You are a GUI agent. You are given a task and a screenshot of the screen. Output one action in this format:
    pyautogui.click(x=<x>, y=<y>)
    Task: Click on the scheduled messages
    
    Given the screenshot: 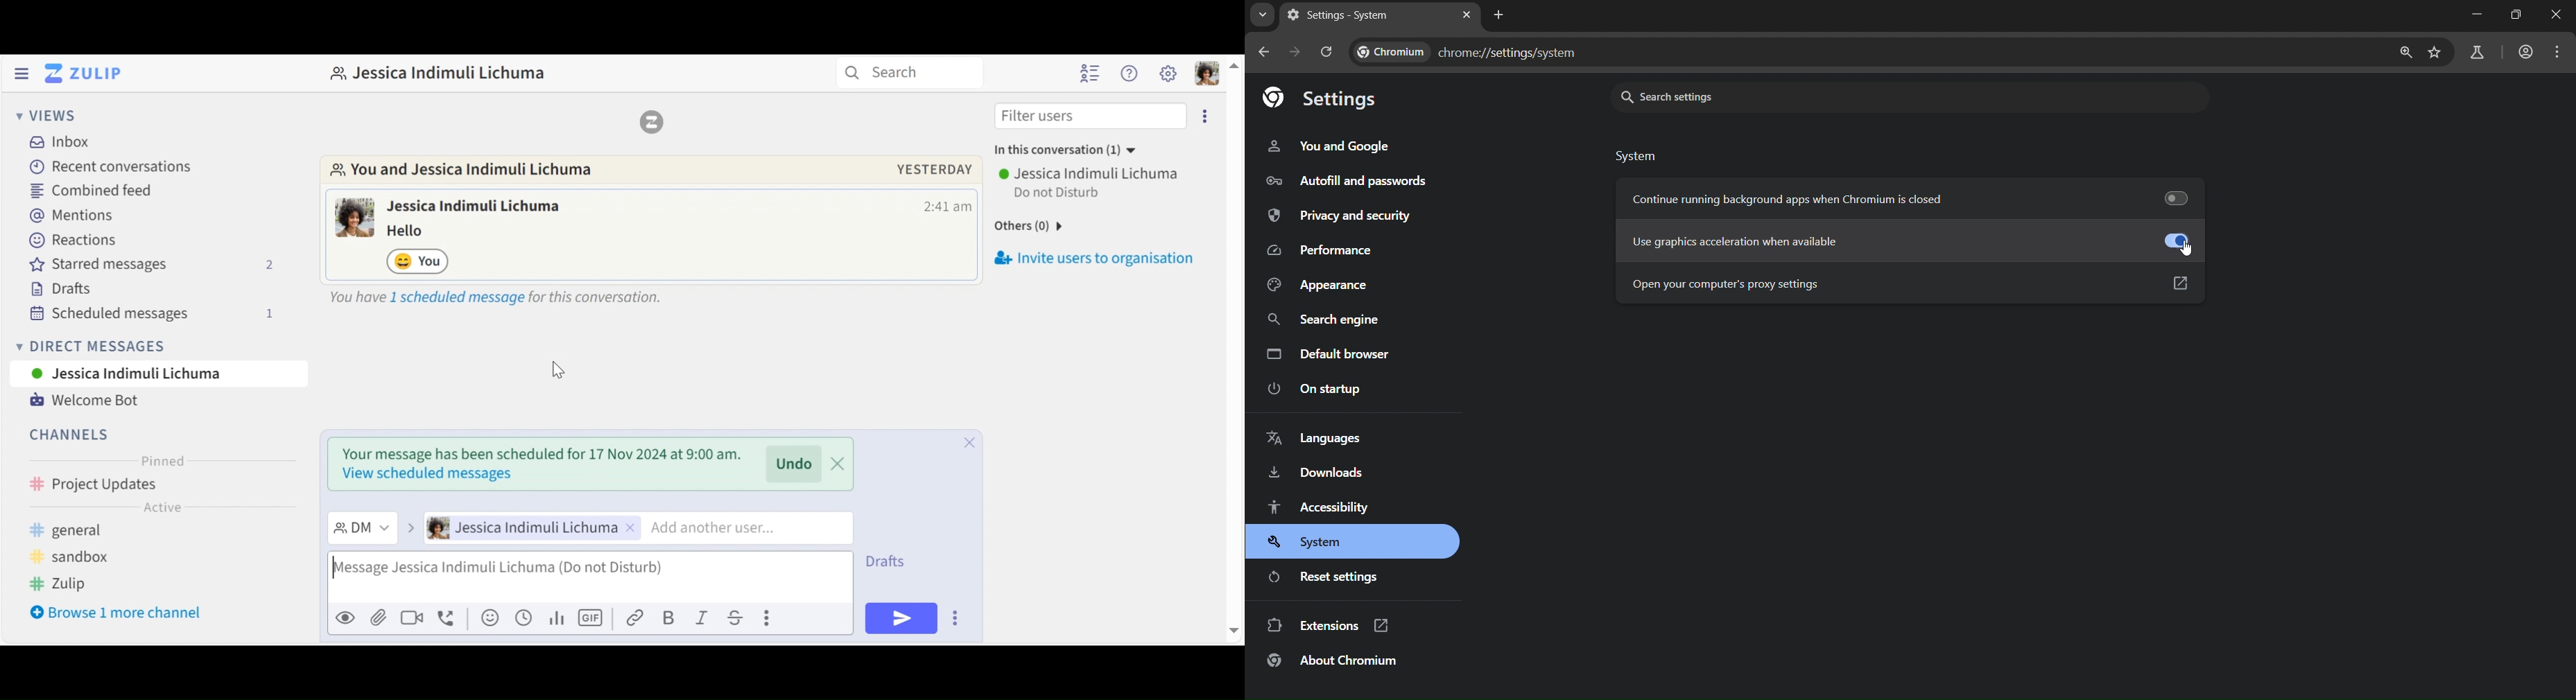 What is the action you would take?
    pyautogui.click(x=163, y=312)
    